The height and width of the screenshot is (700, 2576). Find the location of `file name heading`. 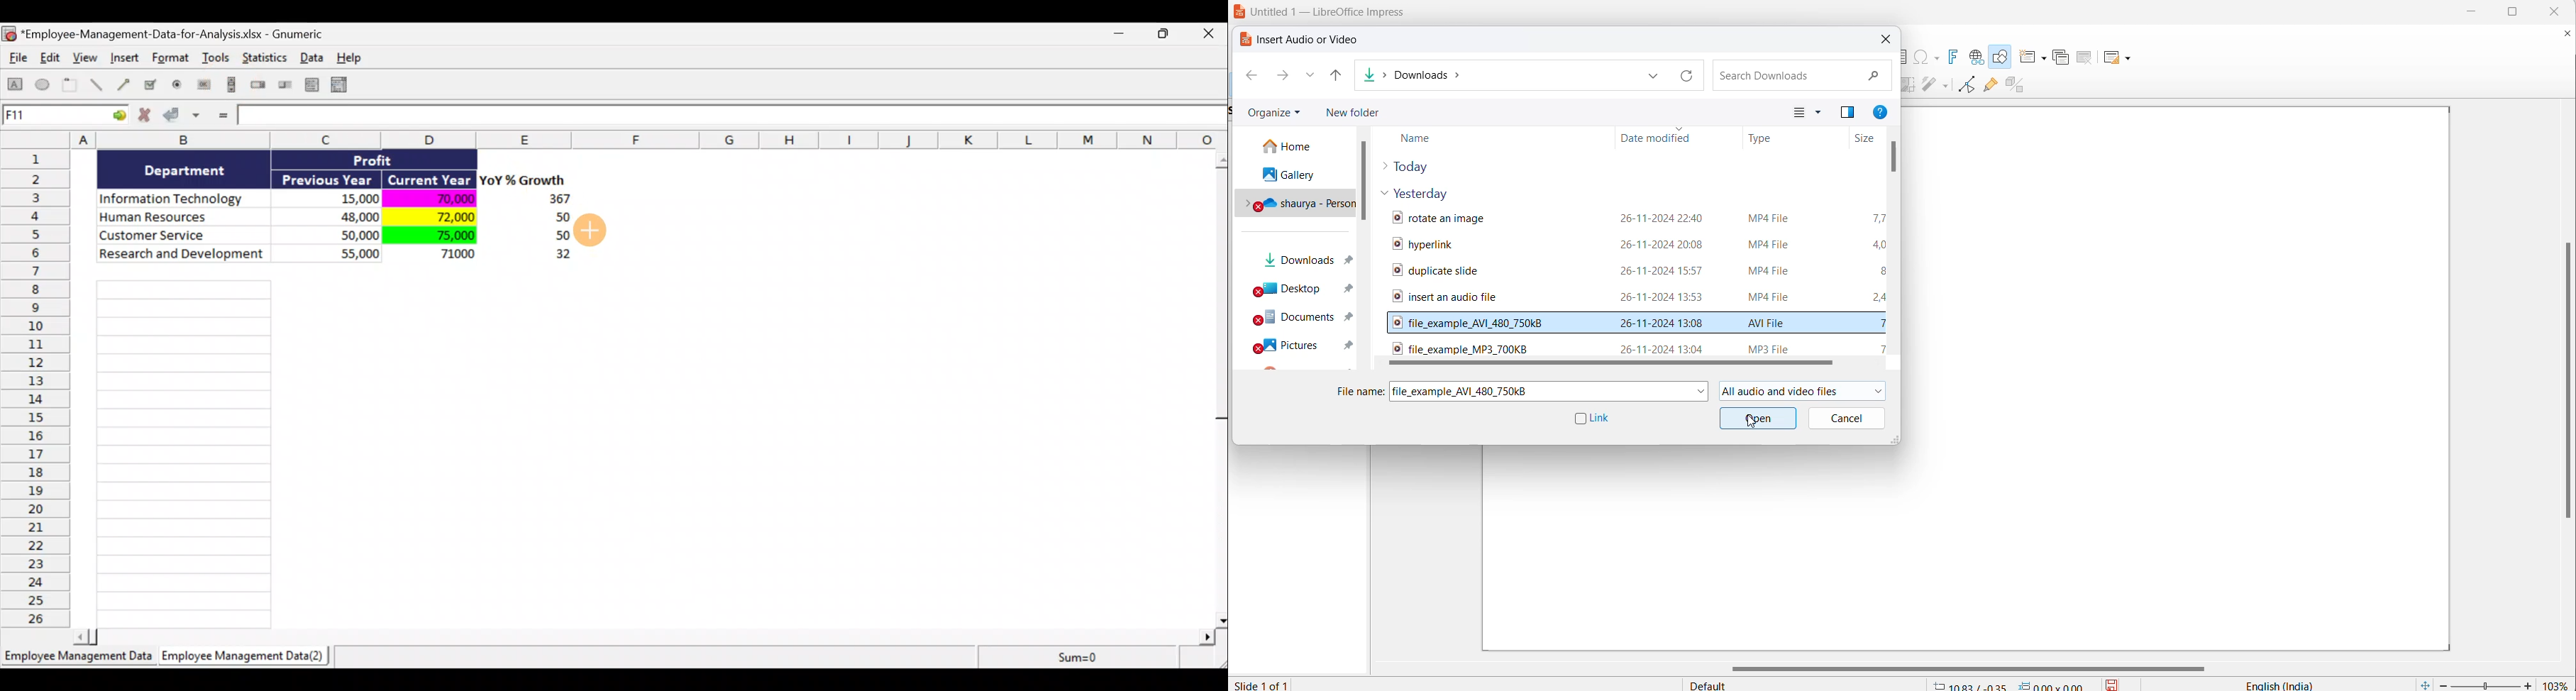

file name heading is located at coordinates (1360, 394).